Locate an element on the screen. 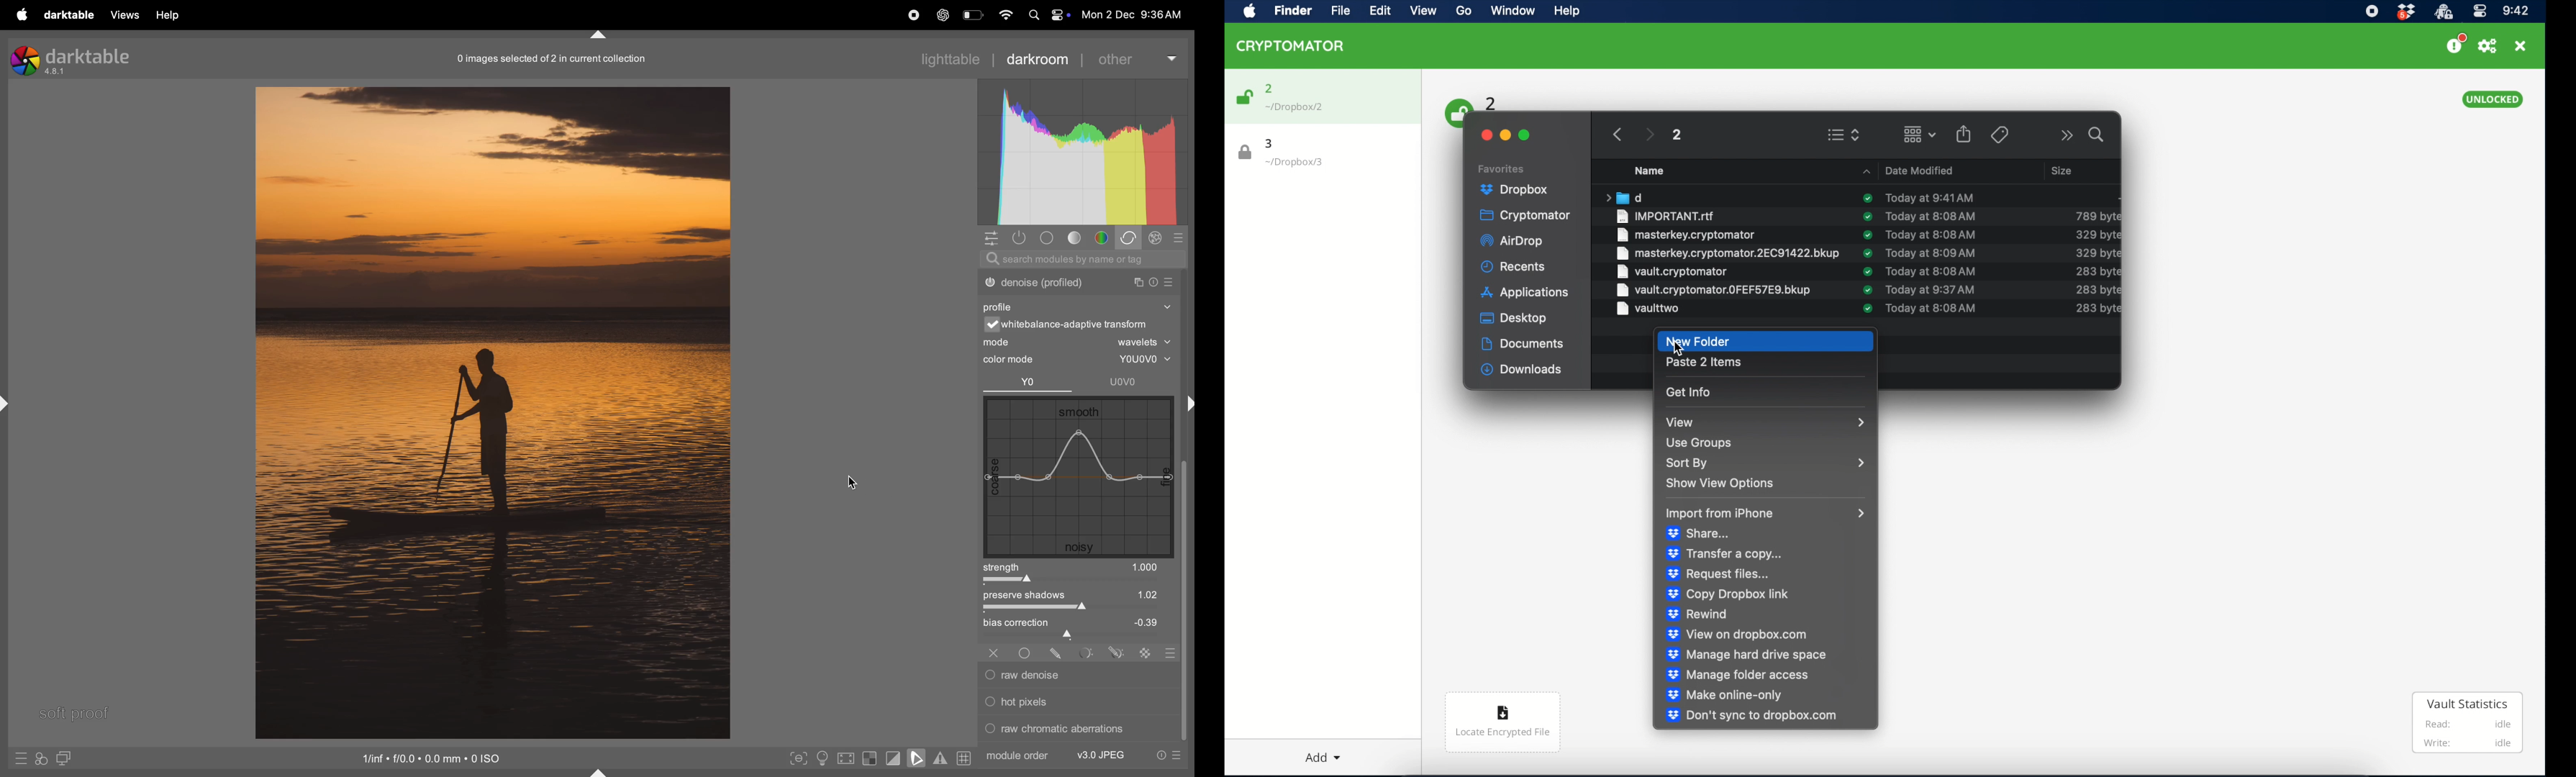 This screenshot has width=2576, height=784. lighttable is located at coordinates (950, 59).